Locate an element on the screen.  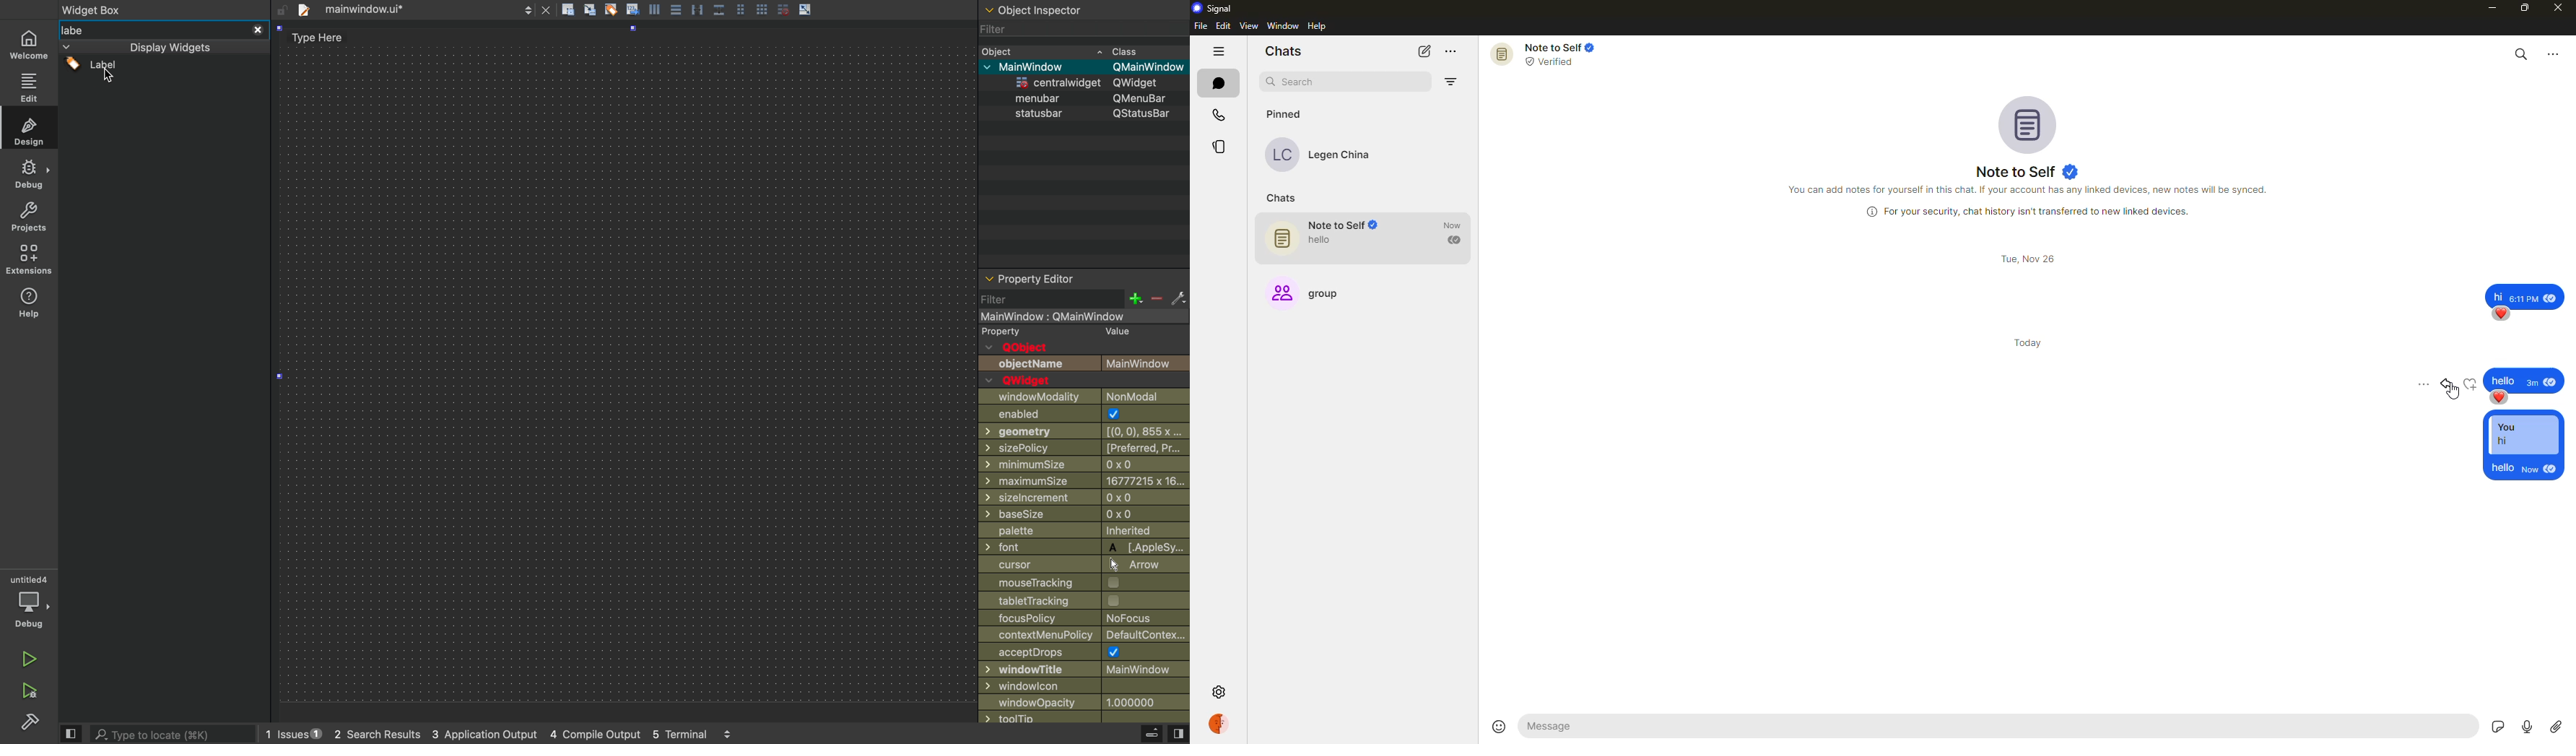
file actions is located at coordinates (568, 11).